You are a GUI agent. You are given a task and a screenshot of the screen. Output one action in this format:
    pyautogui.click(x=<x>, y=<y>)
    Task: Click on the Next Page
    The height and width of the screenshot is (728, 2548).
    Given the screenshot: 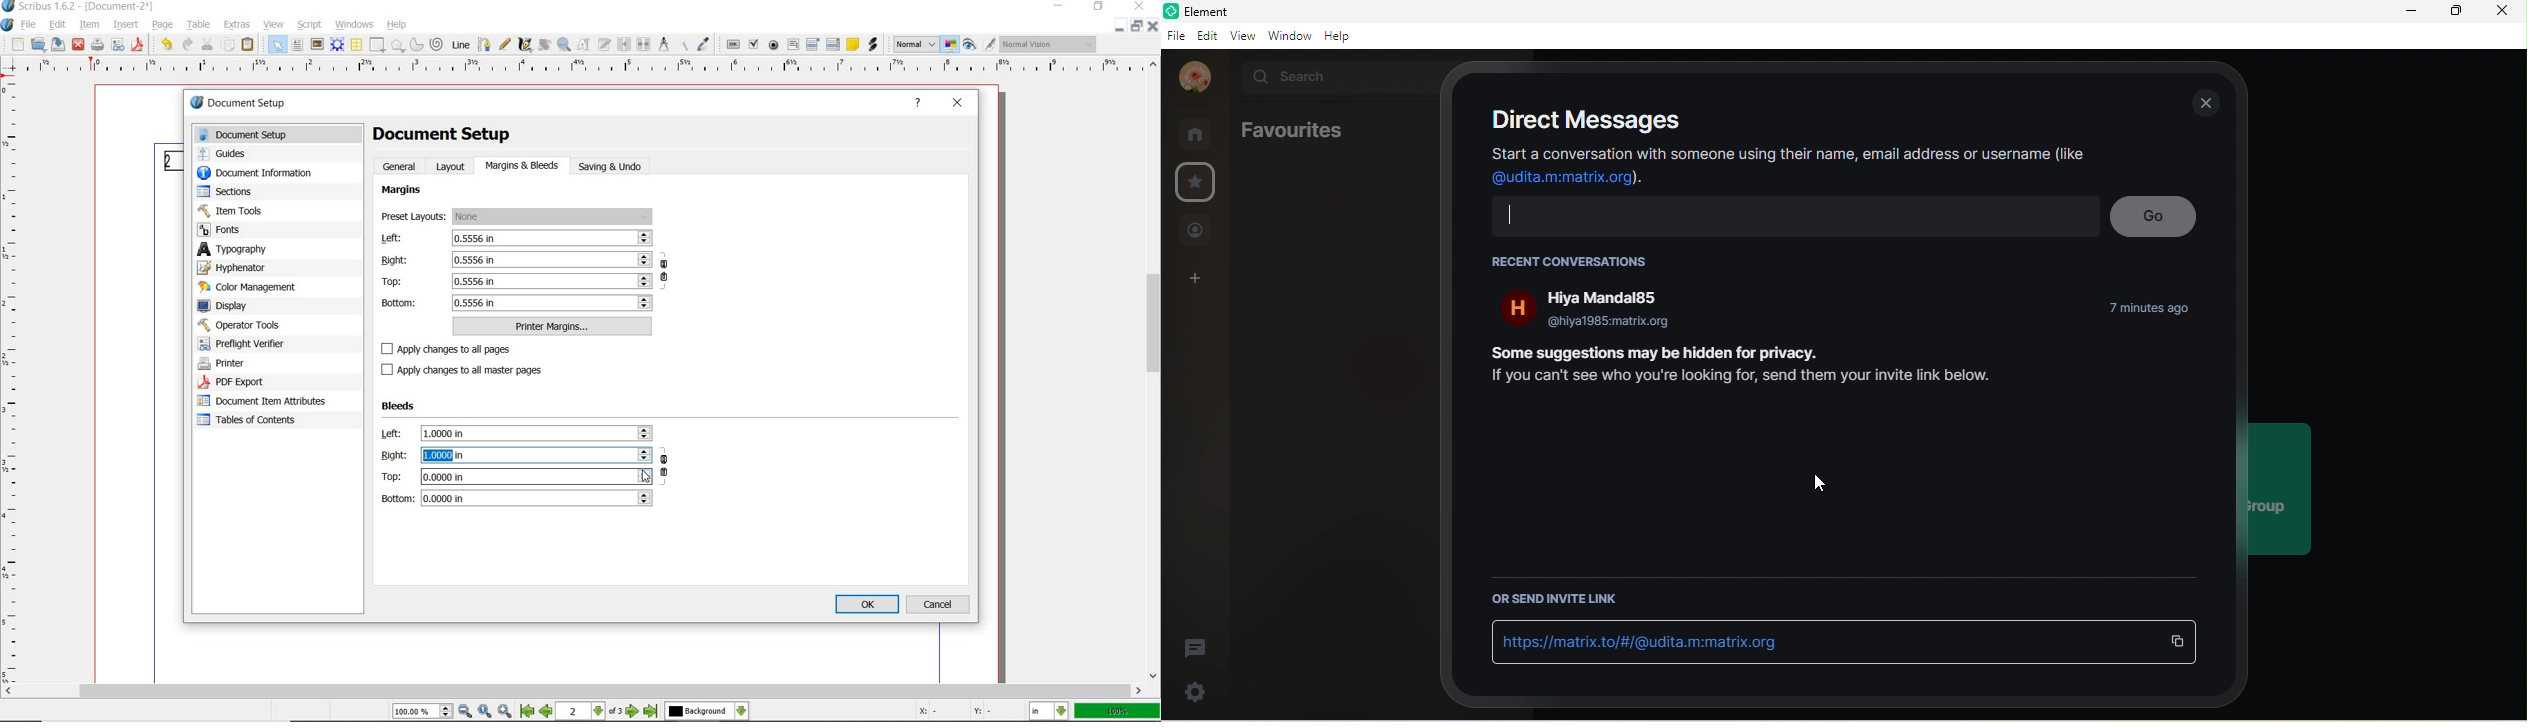 What is the action you would take?
    pyautogui.click(x=633, y=712)
    